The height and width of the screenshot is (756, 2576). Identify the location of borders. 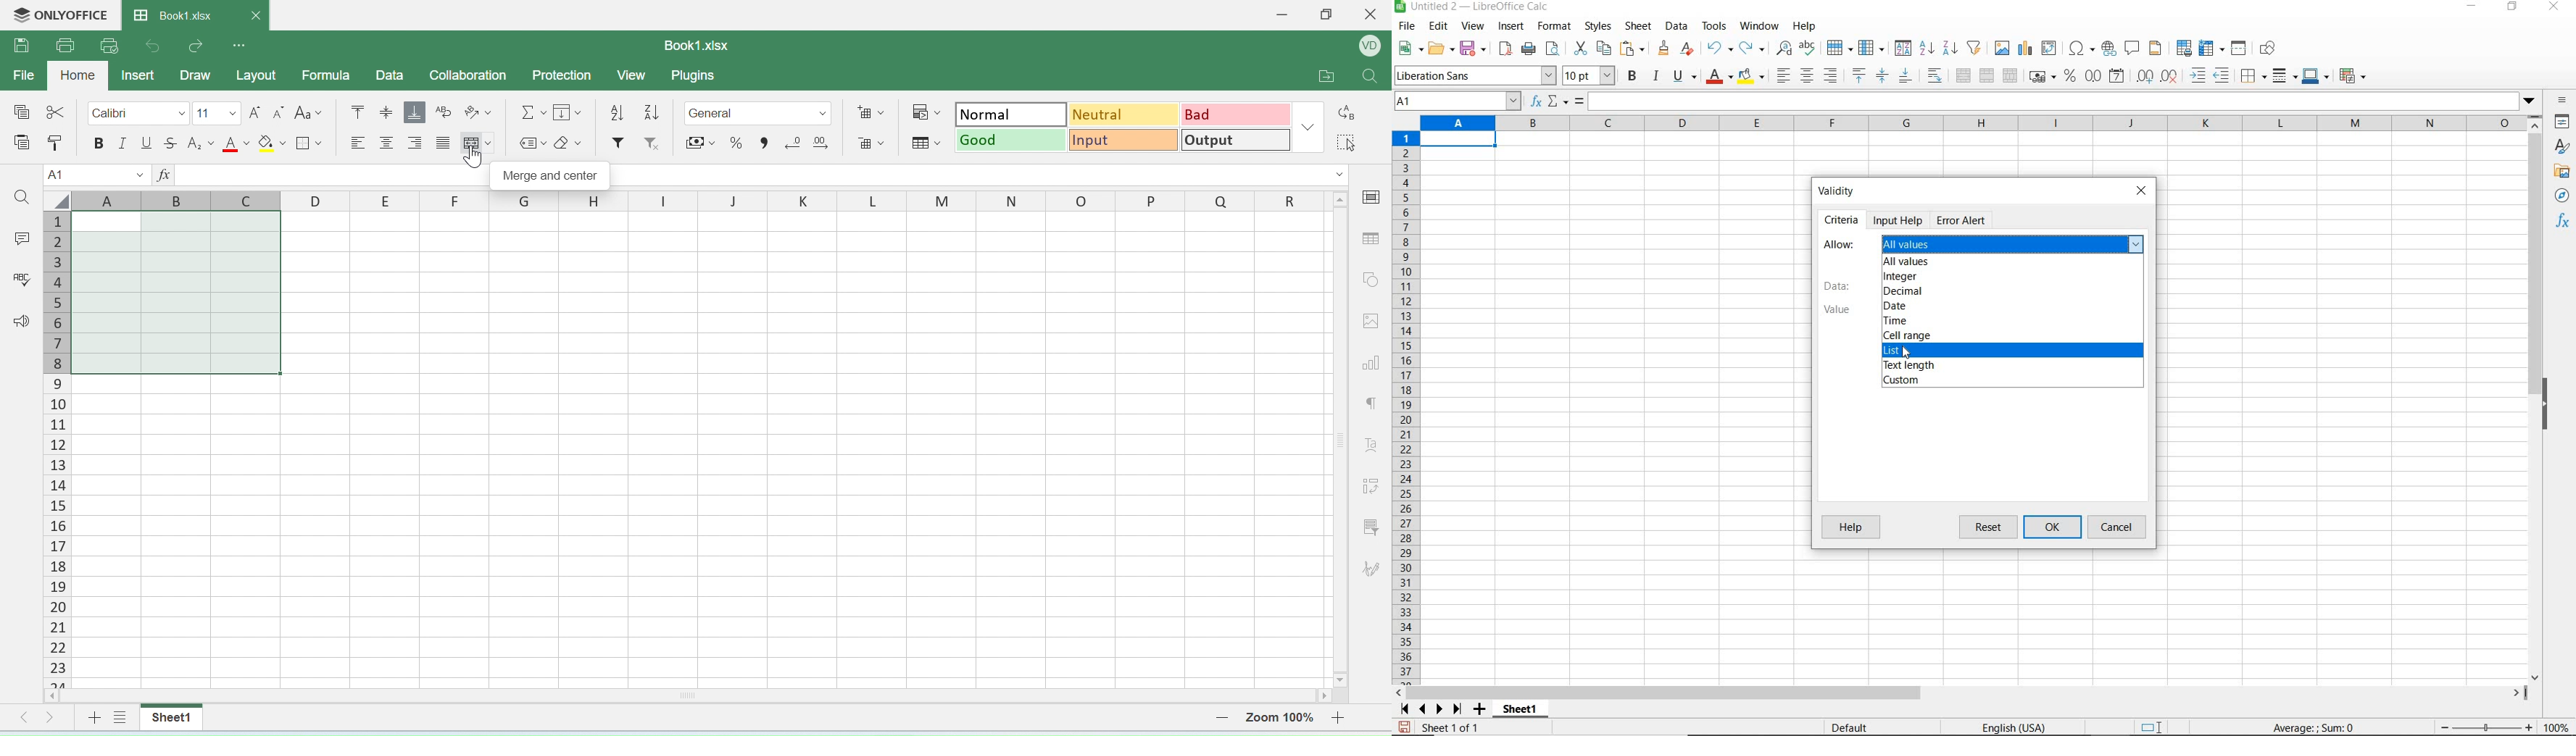
(2254, 76).